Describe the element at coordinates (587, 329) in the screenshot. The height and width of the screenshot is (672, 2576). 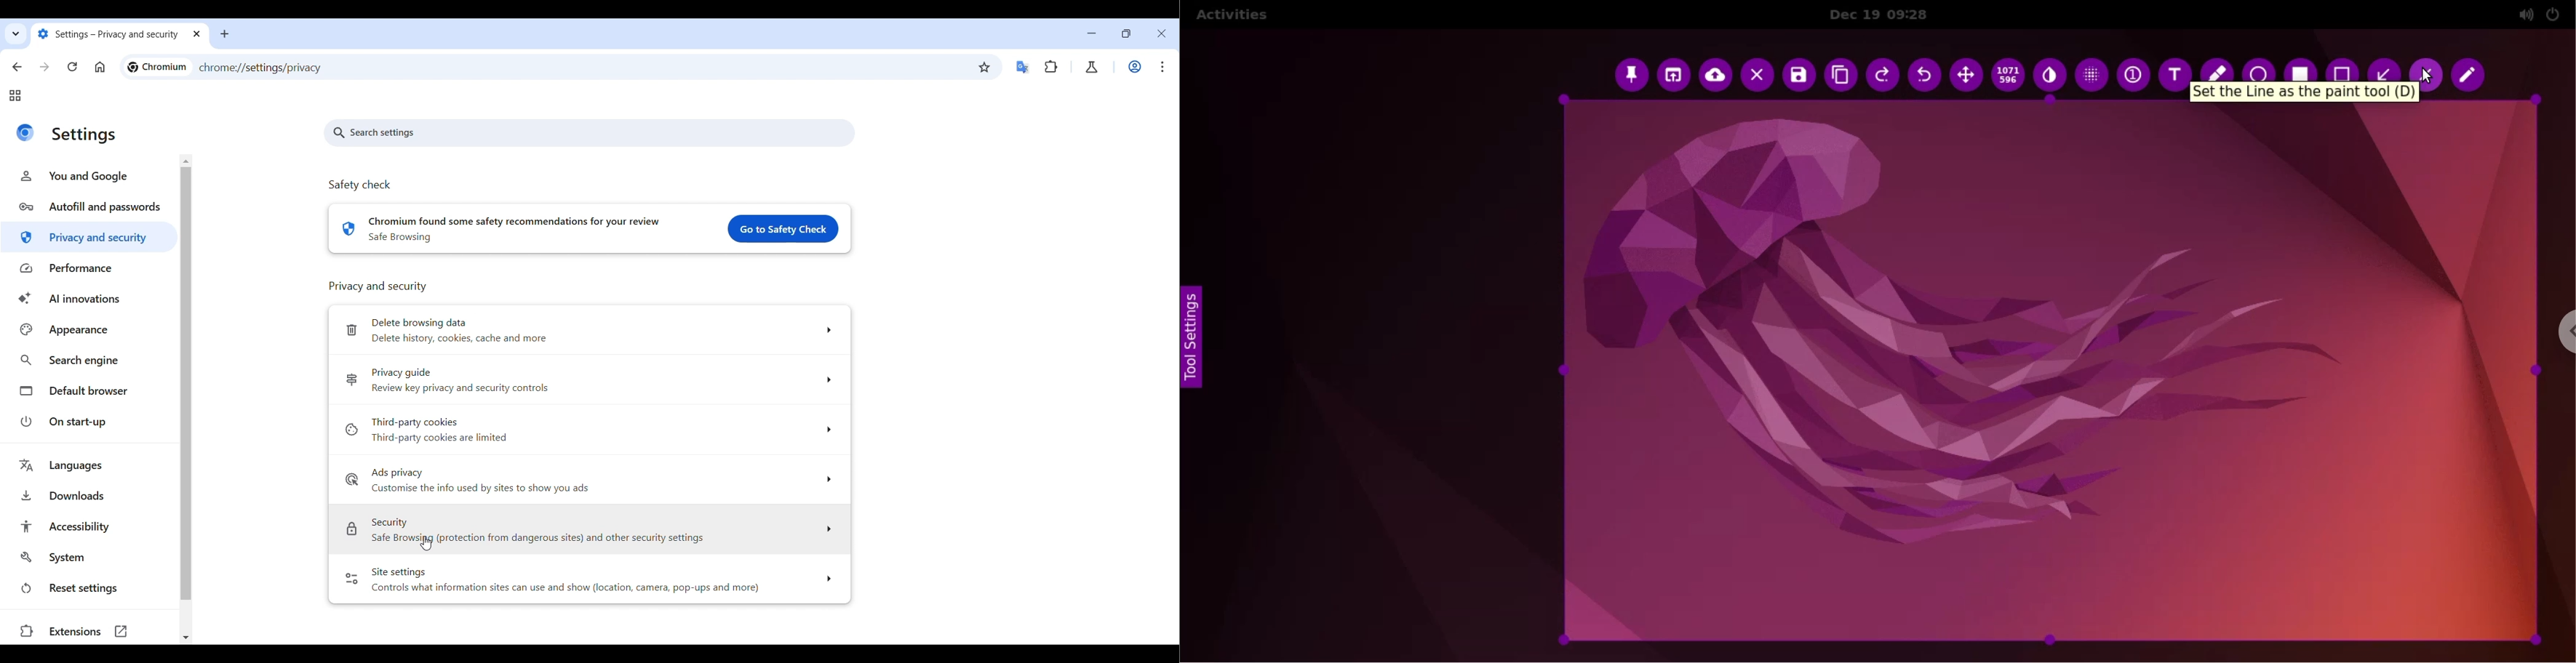
I see `[Delete browsing data Delete history, cookies, cache and more` at that location.